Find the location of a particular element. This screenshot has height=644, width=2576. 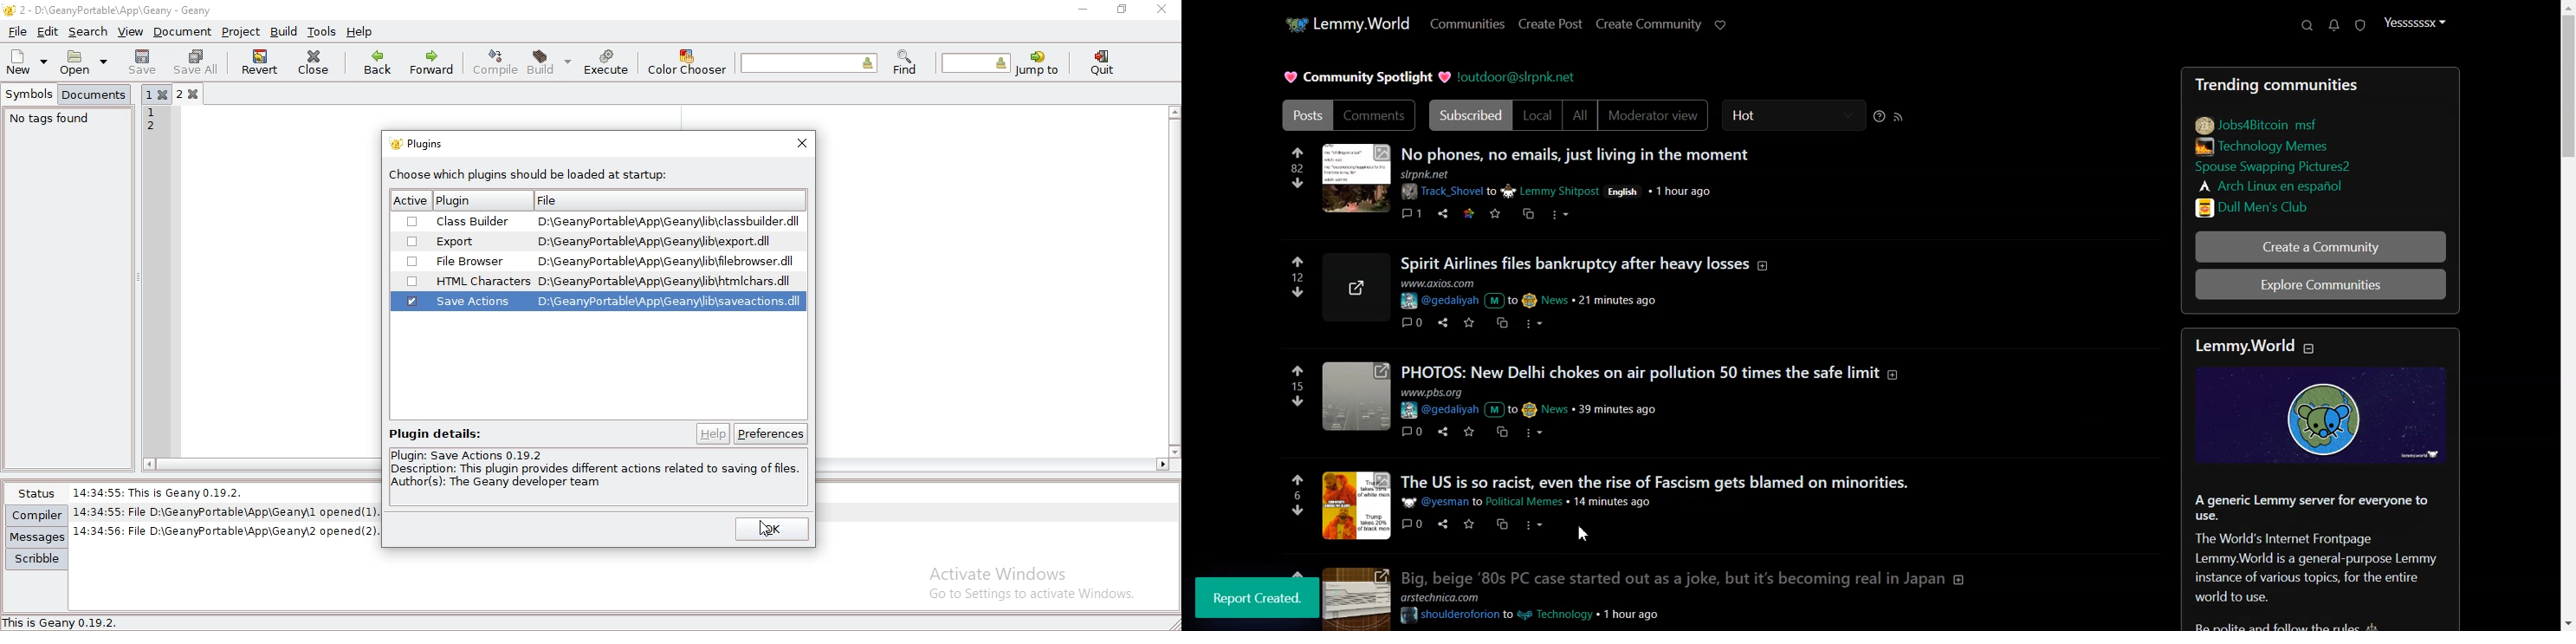

comments is located at coordinates (1413, 523).